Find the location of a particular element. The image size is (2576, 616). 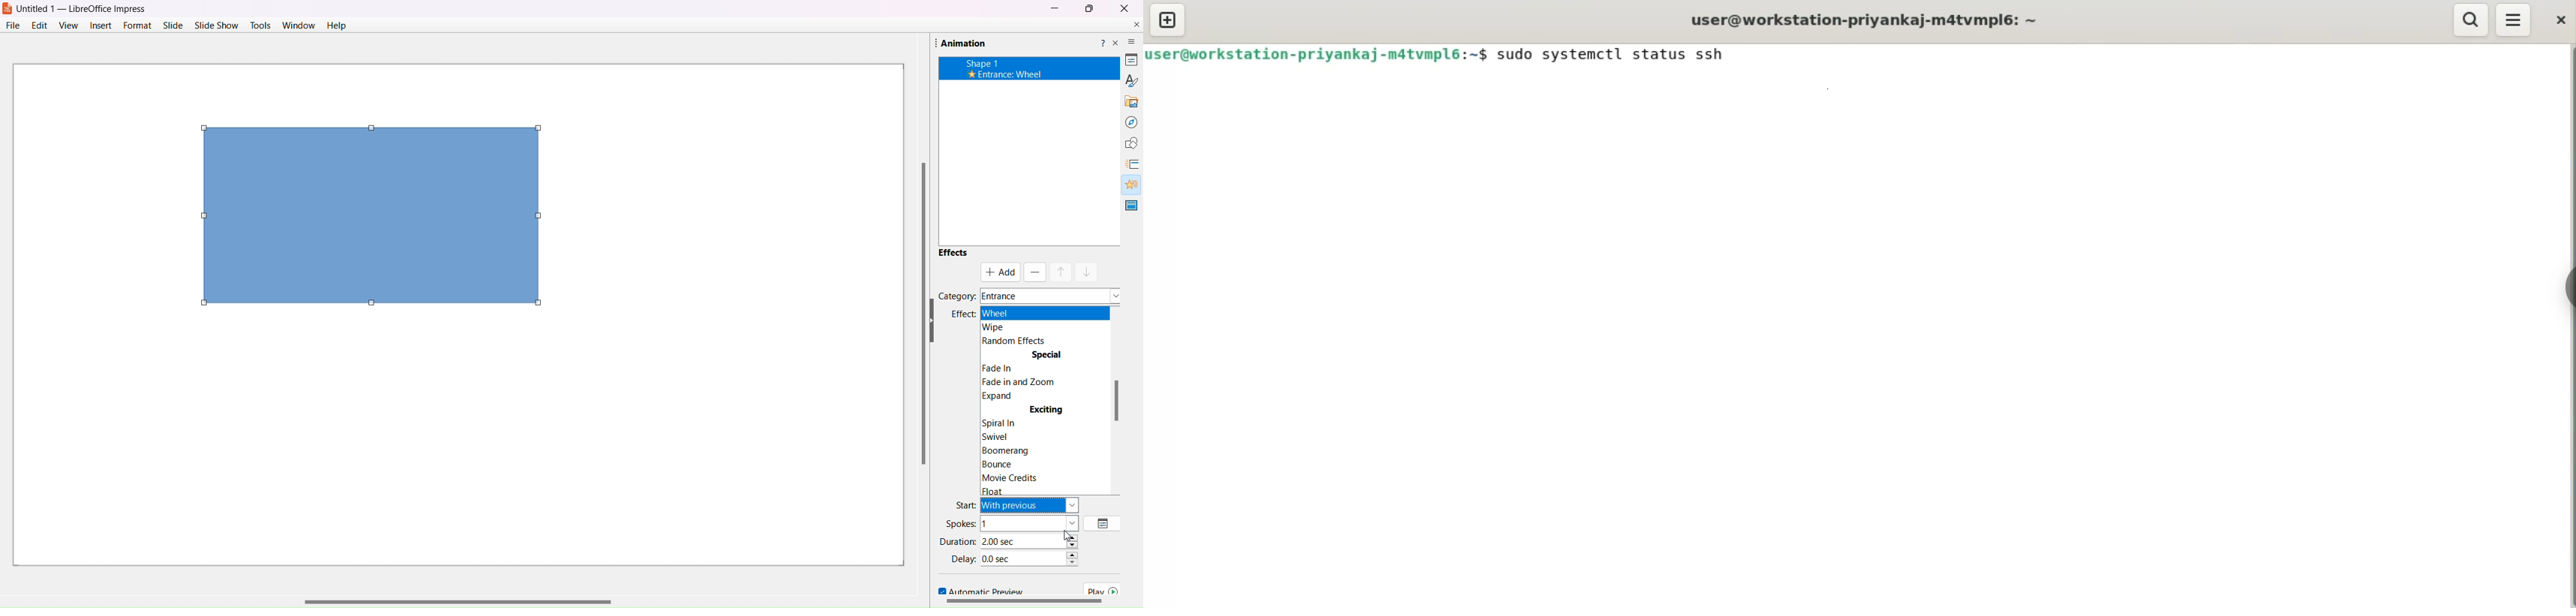

Close Pane is located at coordinates (1116, 44).